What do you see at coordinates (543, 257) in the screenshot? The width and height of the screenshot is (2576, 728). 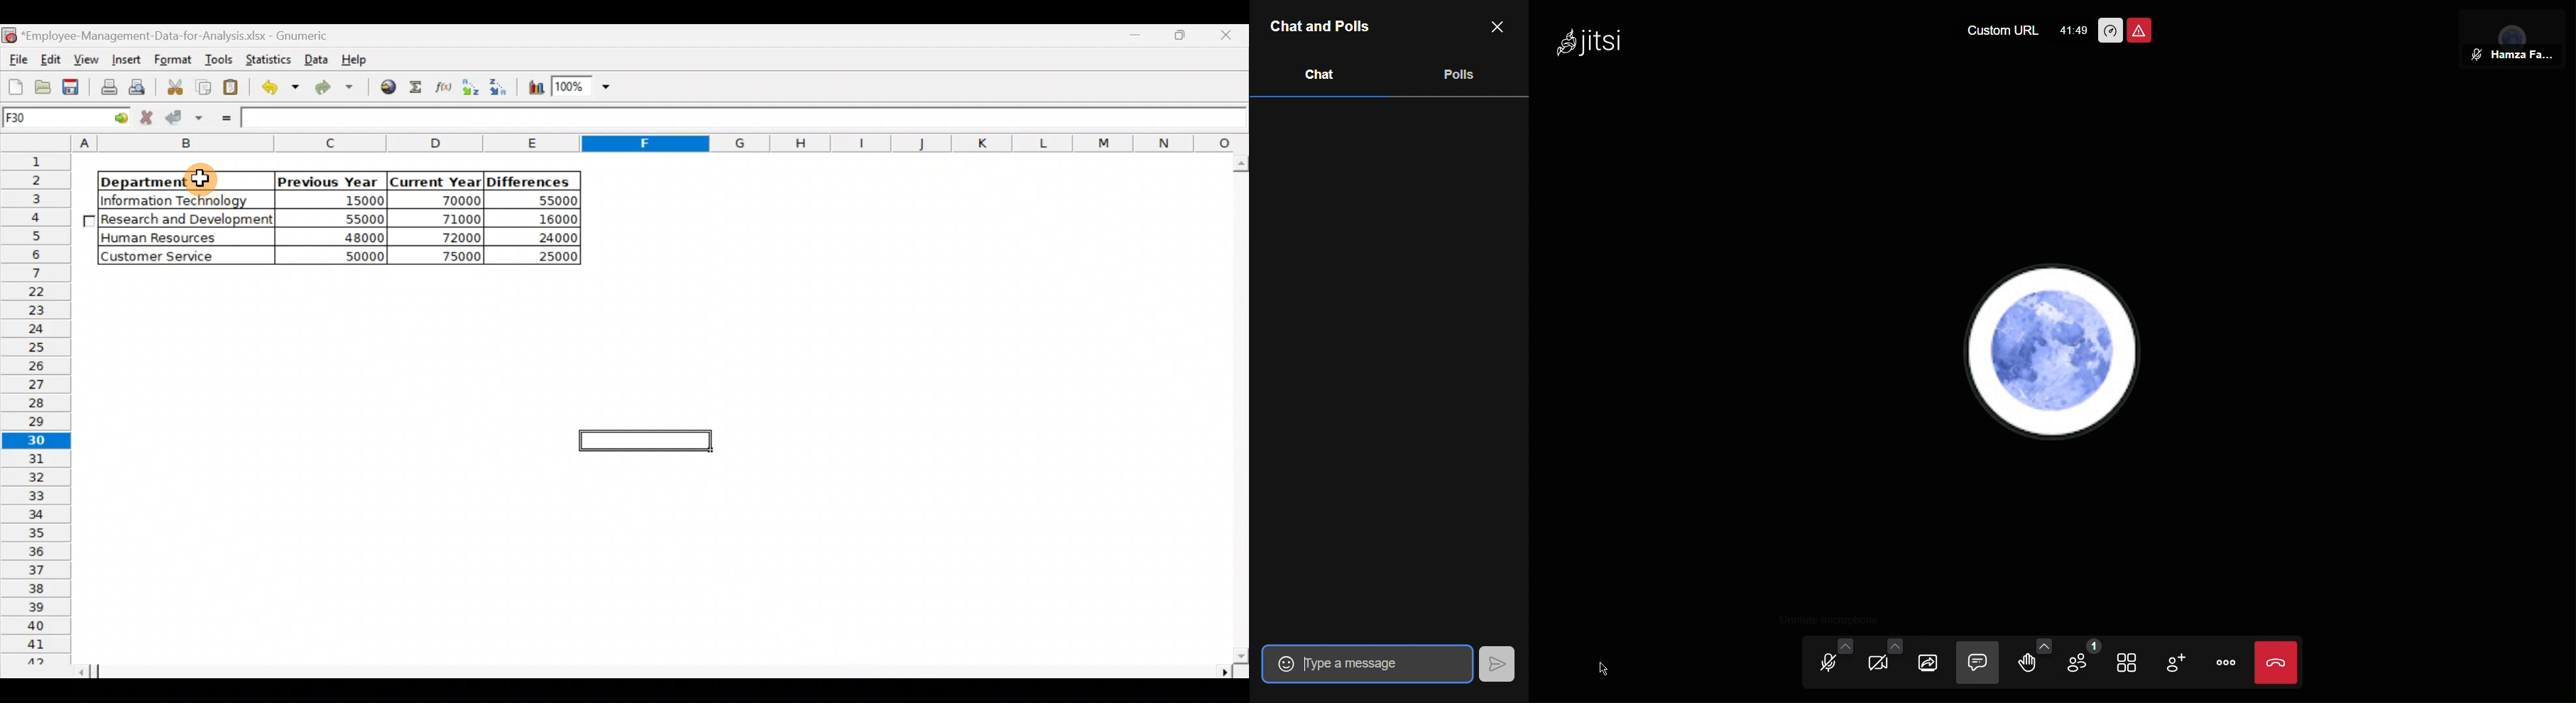 I see `25000` at bounding box center [543, 257].